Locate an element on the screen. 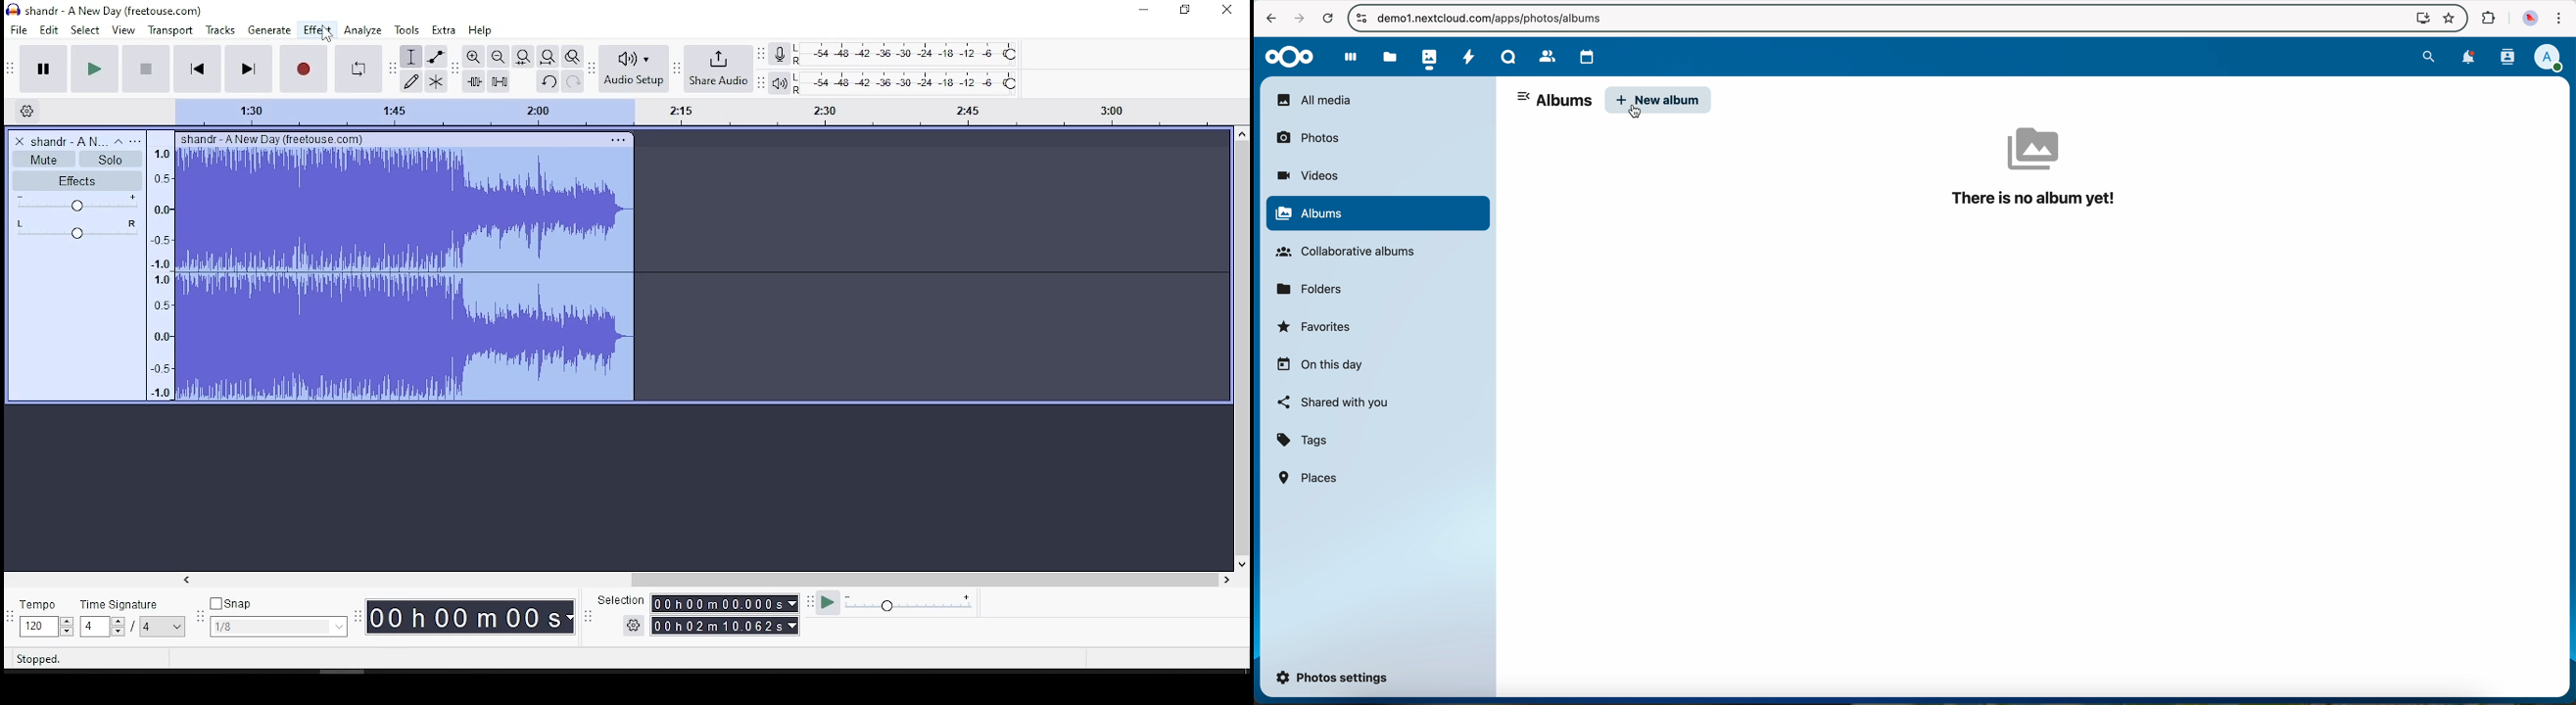  tracks is located at coordinates (220, 30).